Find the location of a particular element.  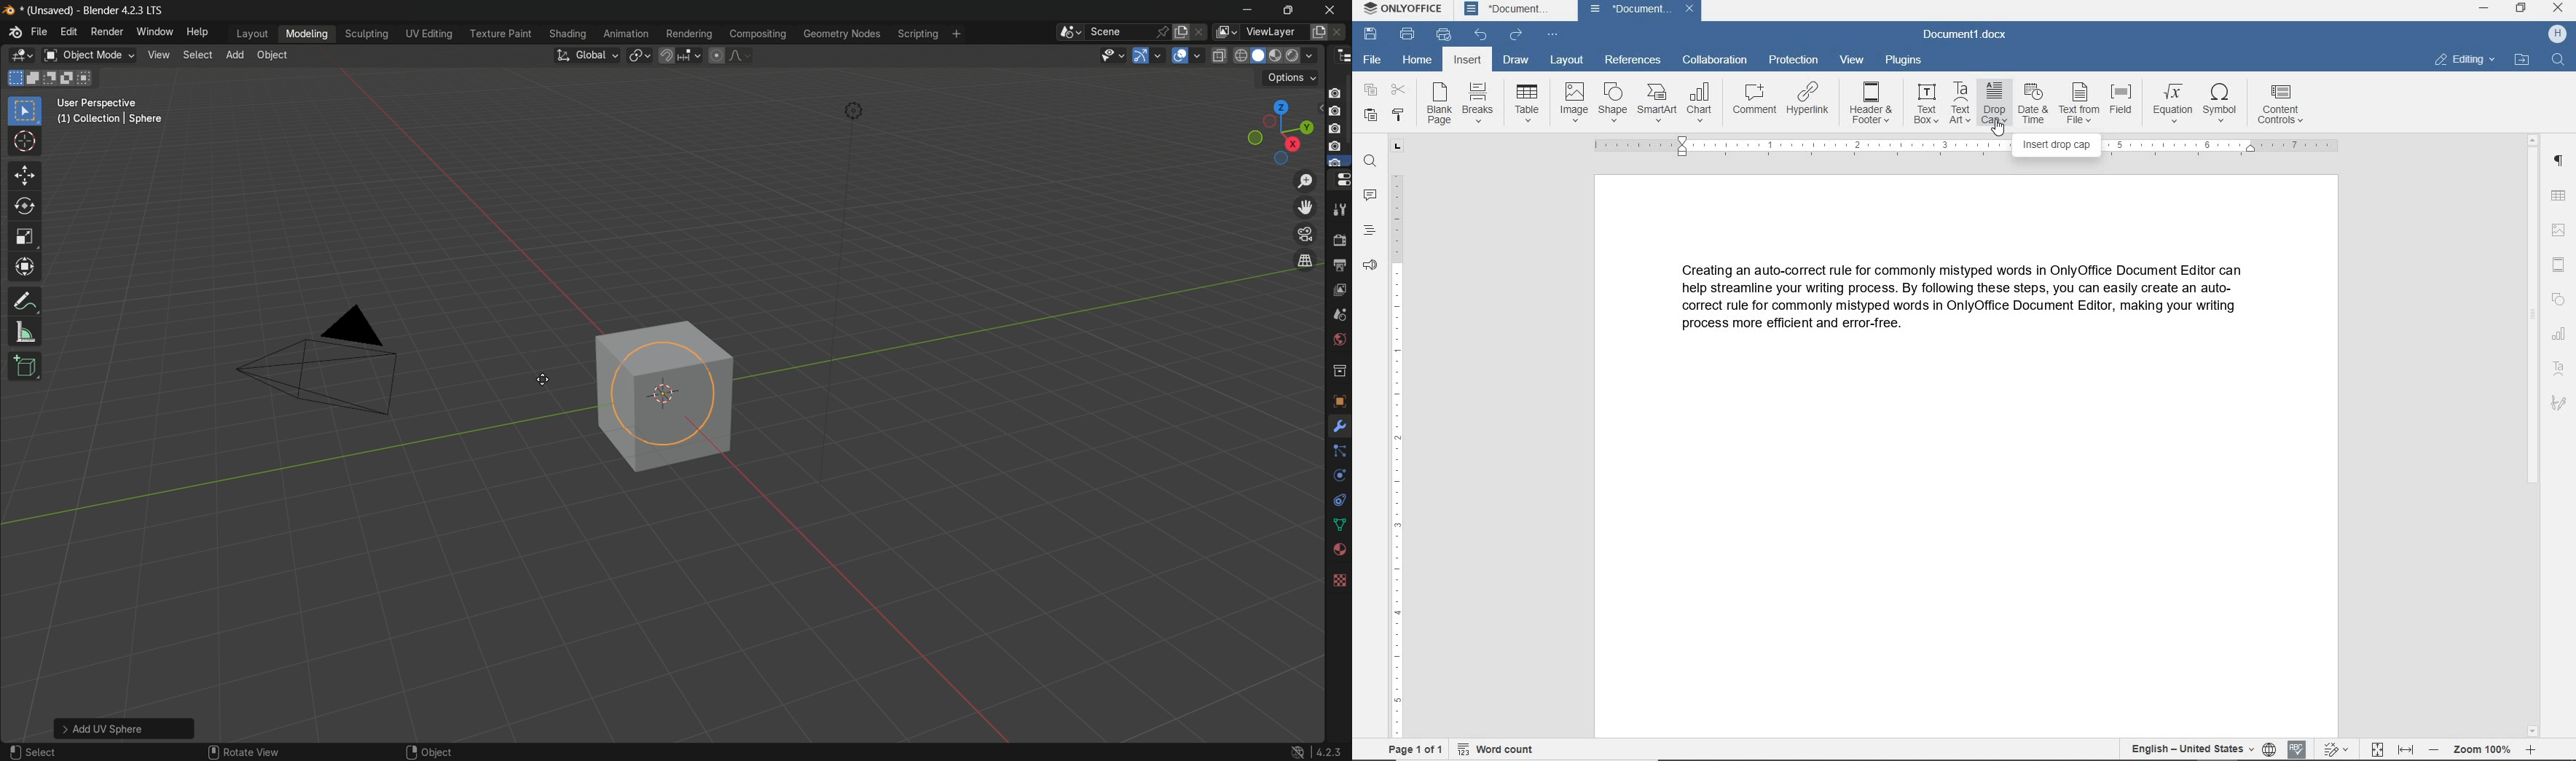

copy is located at coordinates (1370, 91).